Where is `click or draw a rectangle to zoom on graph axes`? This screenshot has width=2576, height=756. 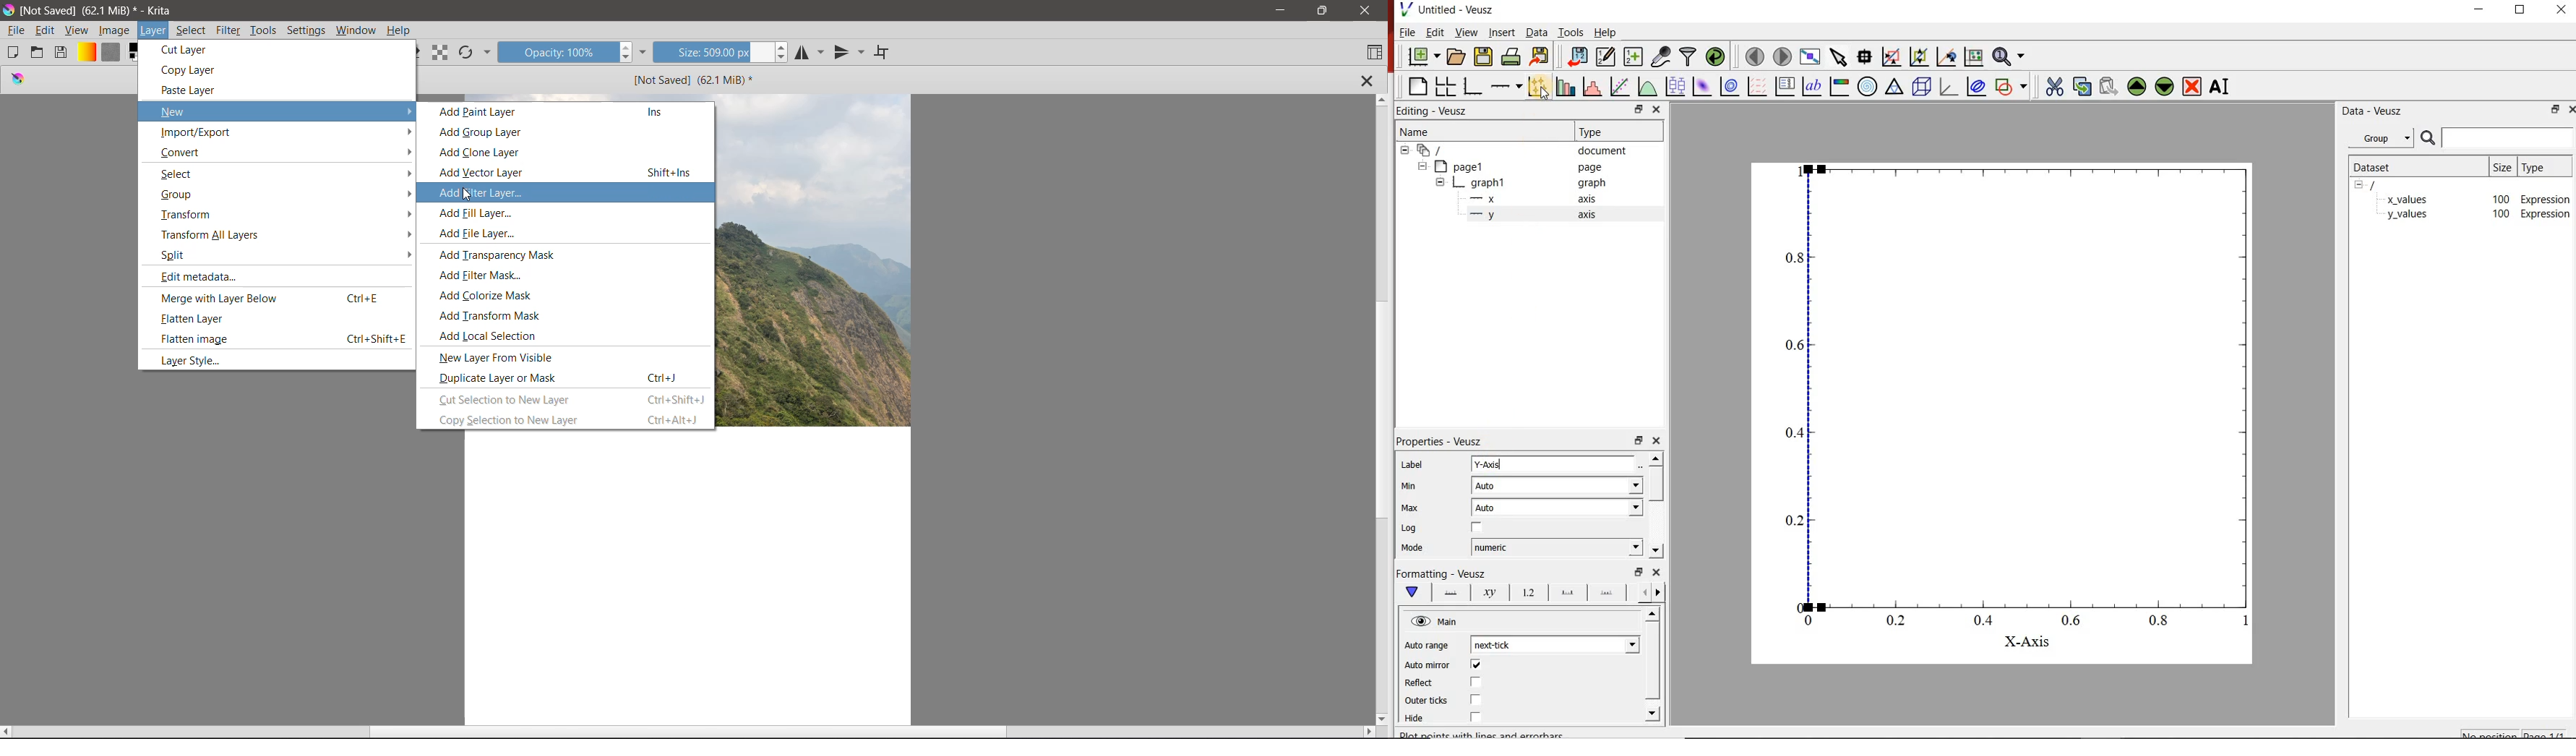 click or draw a rectangle to zoom on graph axes is located at coordinates (1892, 57).